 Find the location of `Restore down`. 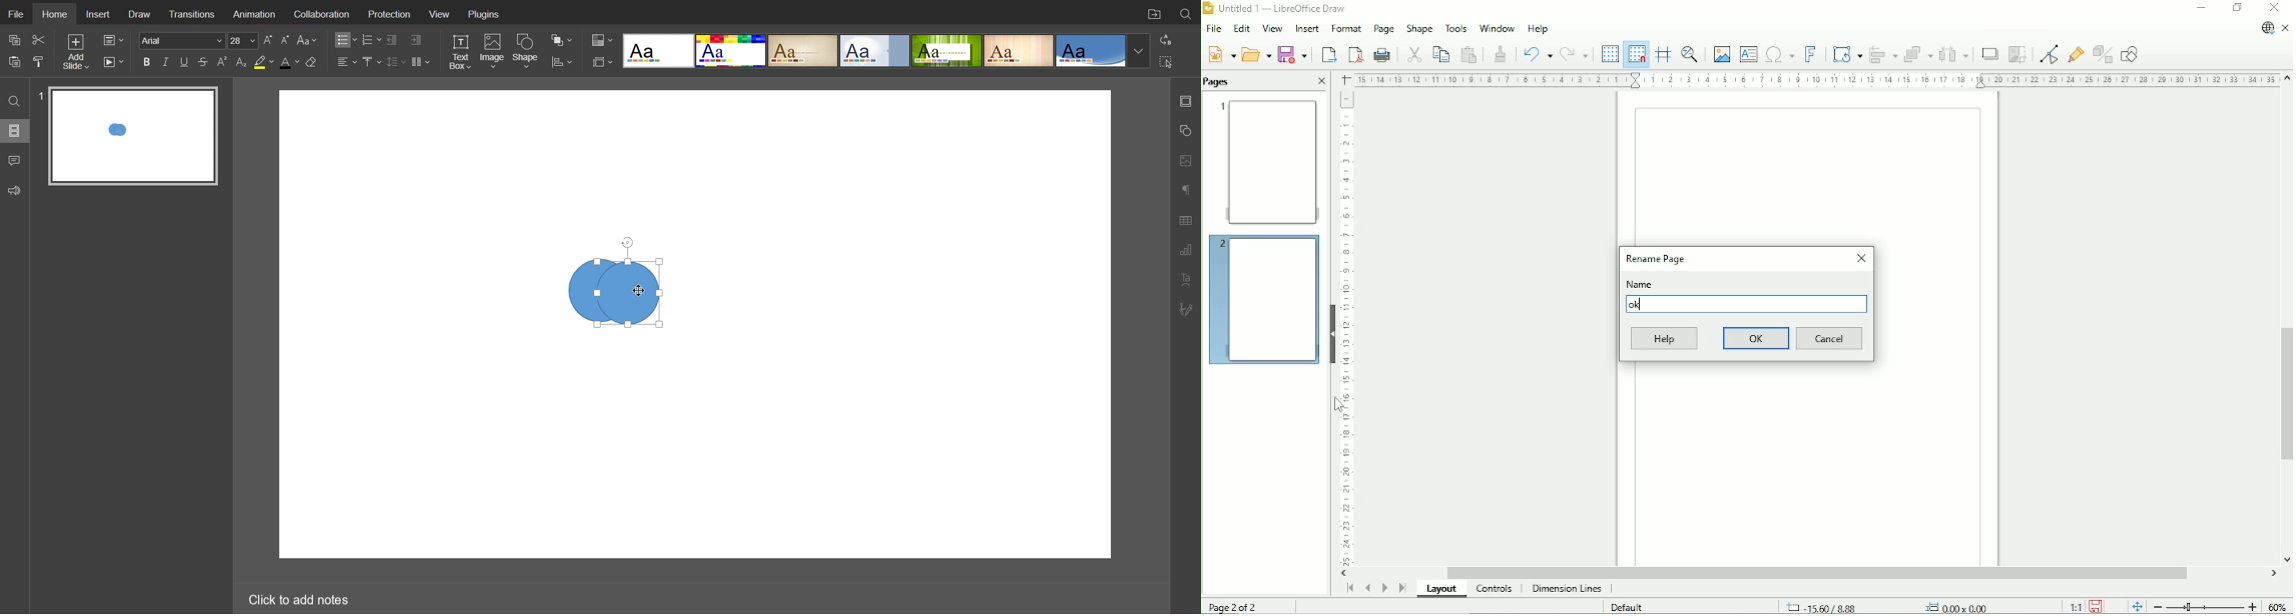

Restore down is located at coordinates (2237, 8).